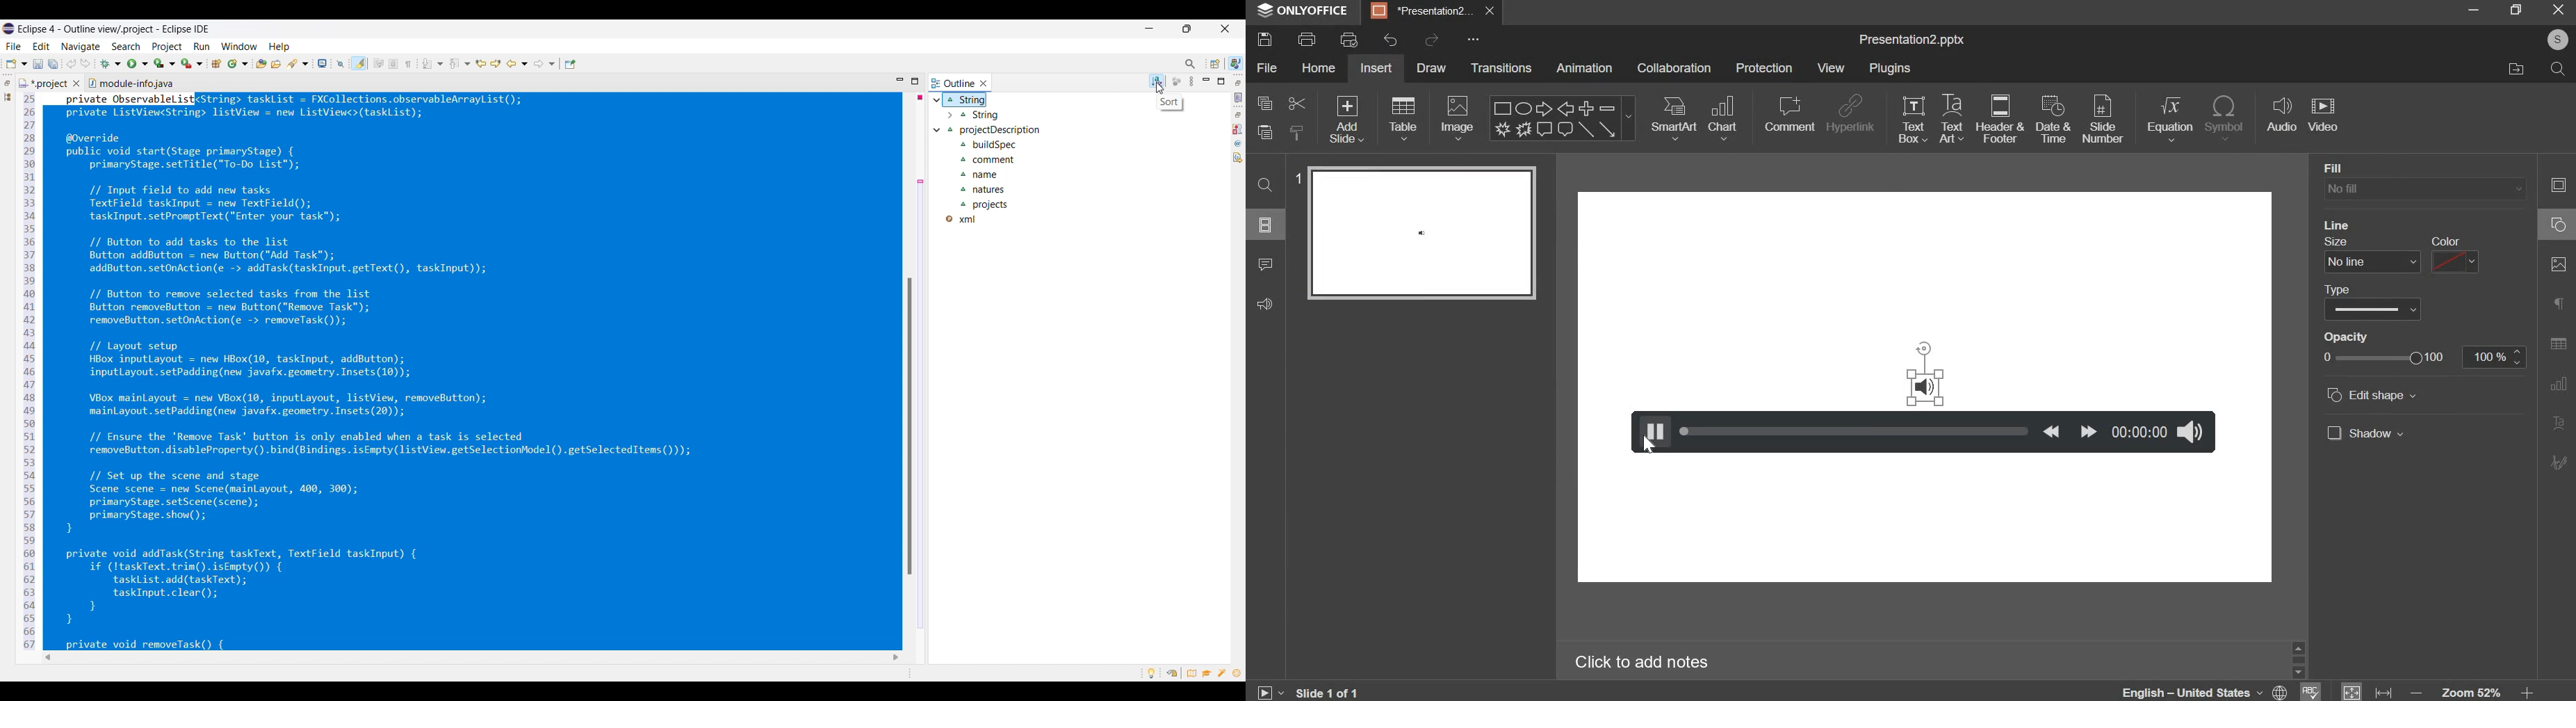  What do you see at coordinates (914, 82) in the screenshot?
I see `maximize` at bounding box center [914, 82].